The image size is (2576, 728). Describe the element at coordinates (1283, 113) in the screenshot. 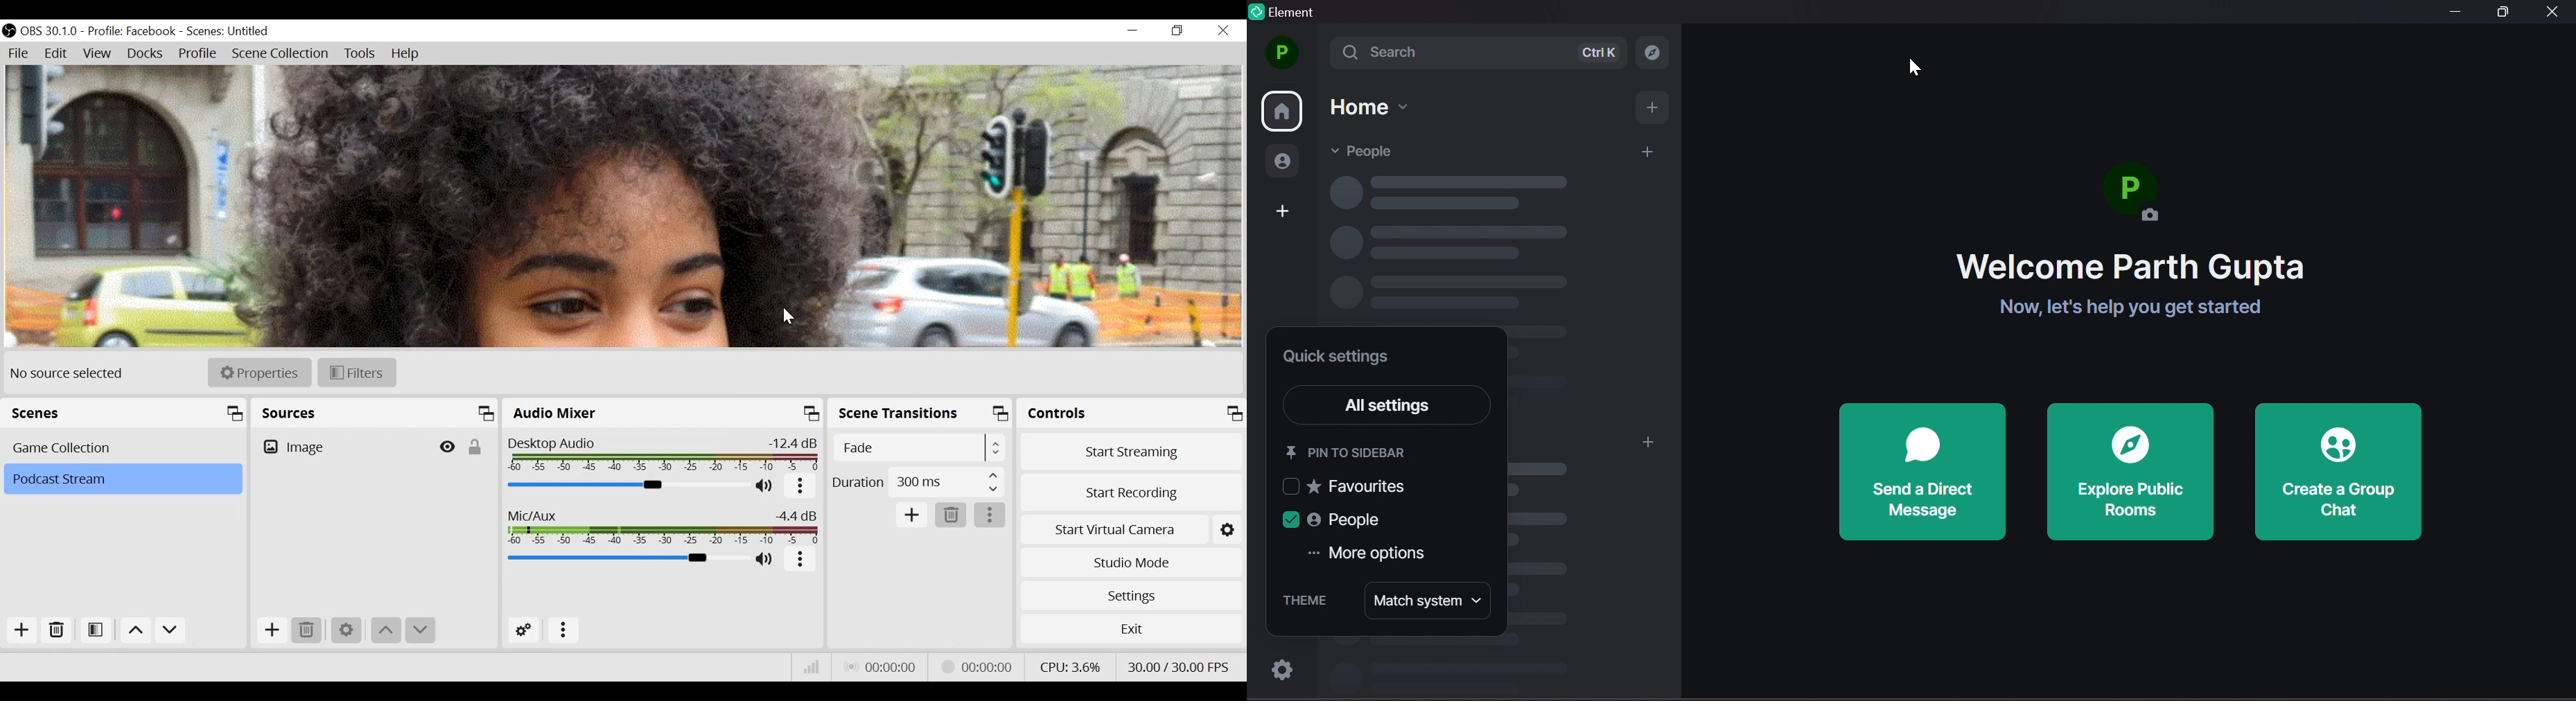

I see `home` at that location.